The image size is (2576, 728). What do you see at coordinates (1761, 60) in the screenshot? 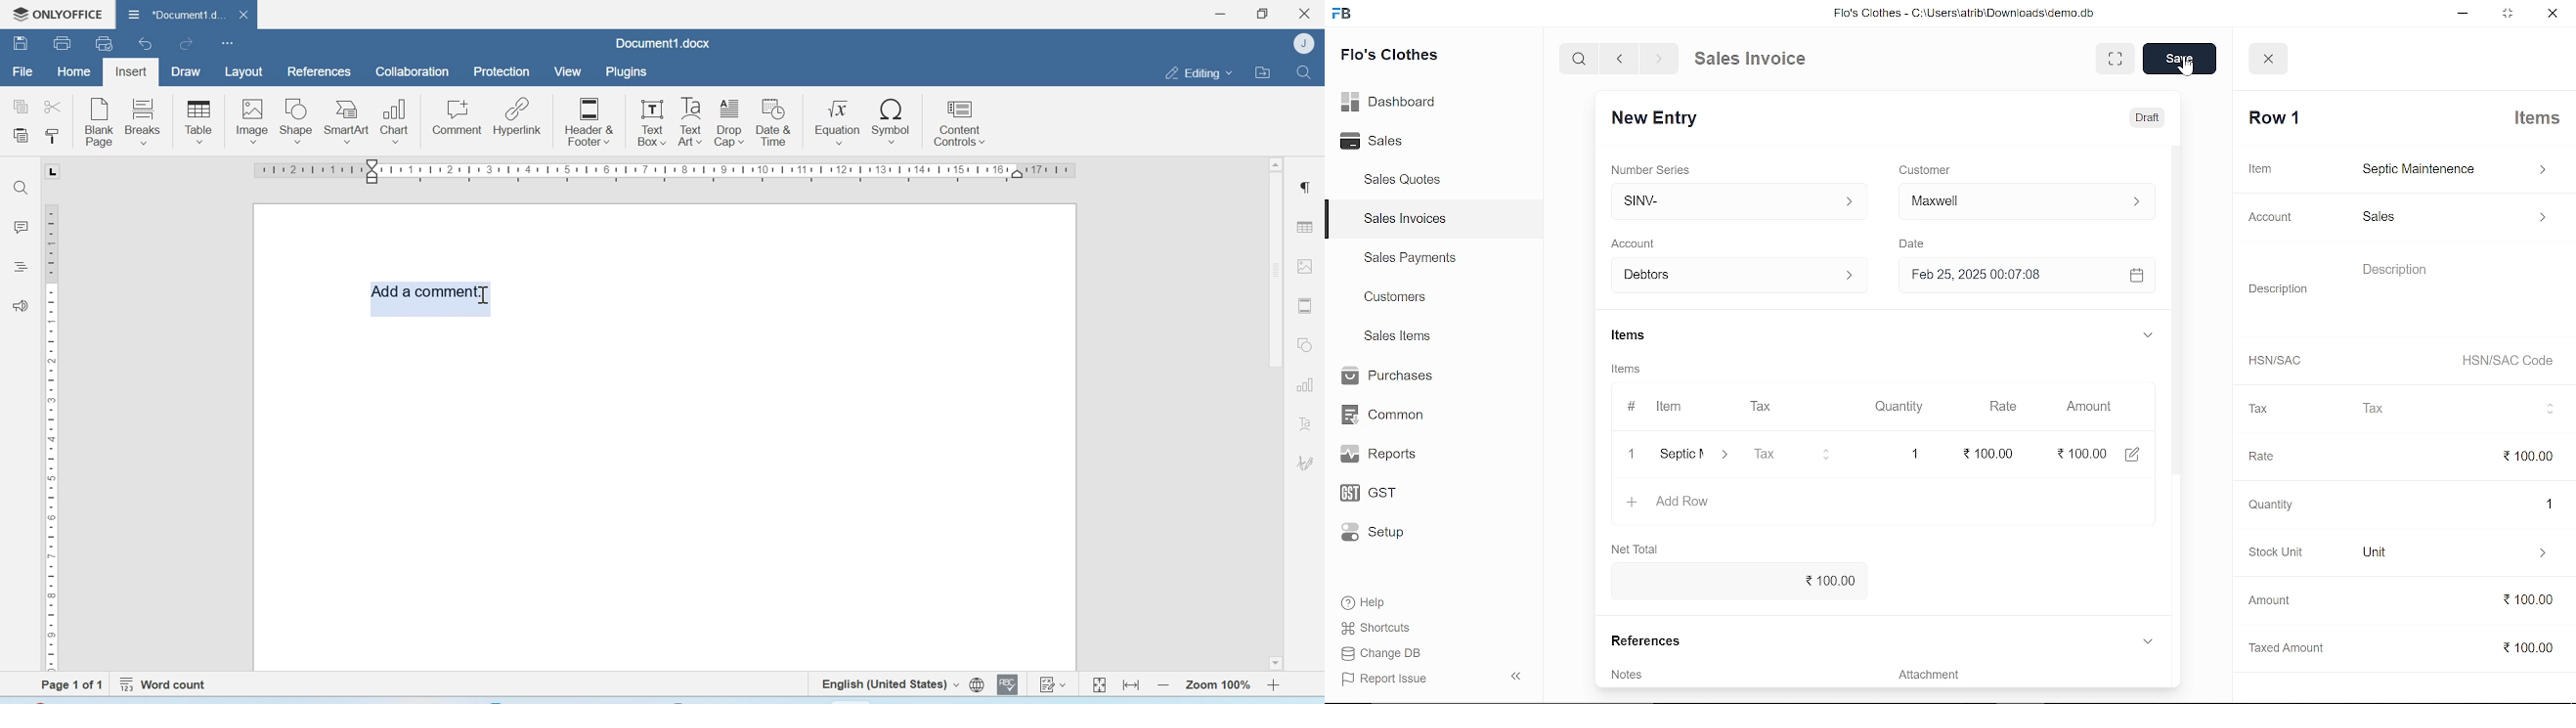
I see ` Sales Invoice` at bounding box center [1761, 60].